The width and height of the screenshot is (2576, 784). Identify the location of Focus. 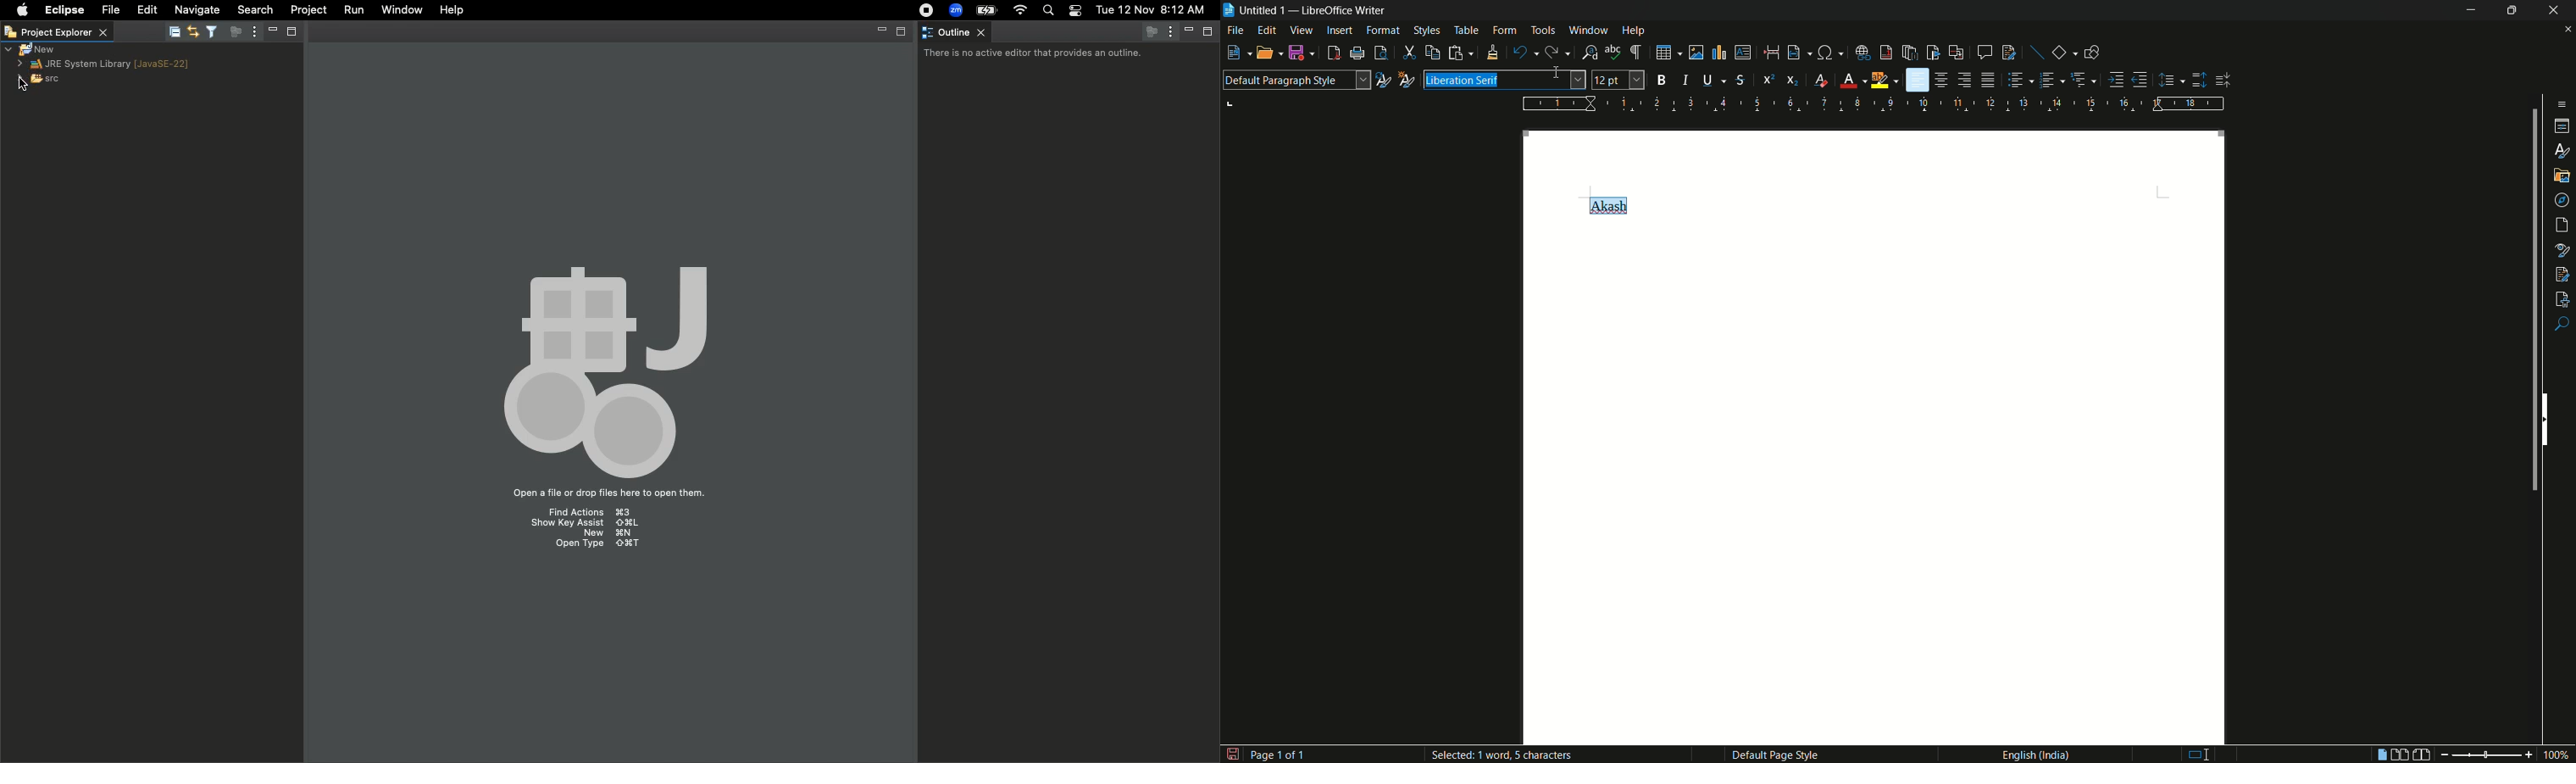
(1152, 31).